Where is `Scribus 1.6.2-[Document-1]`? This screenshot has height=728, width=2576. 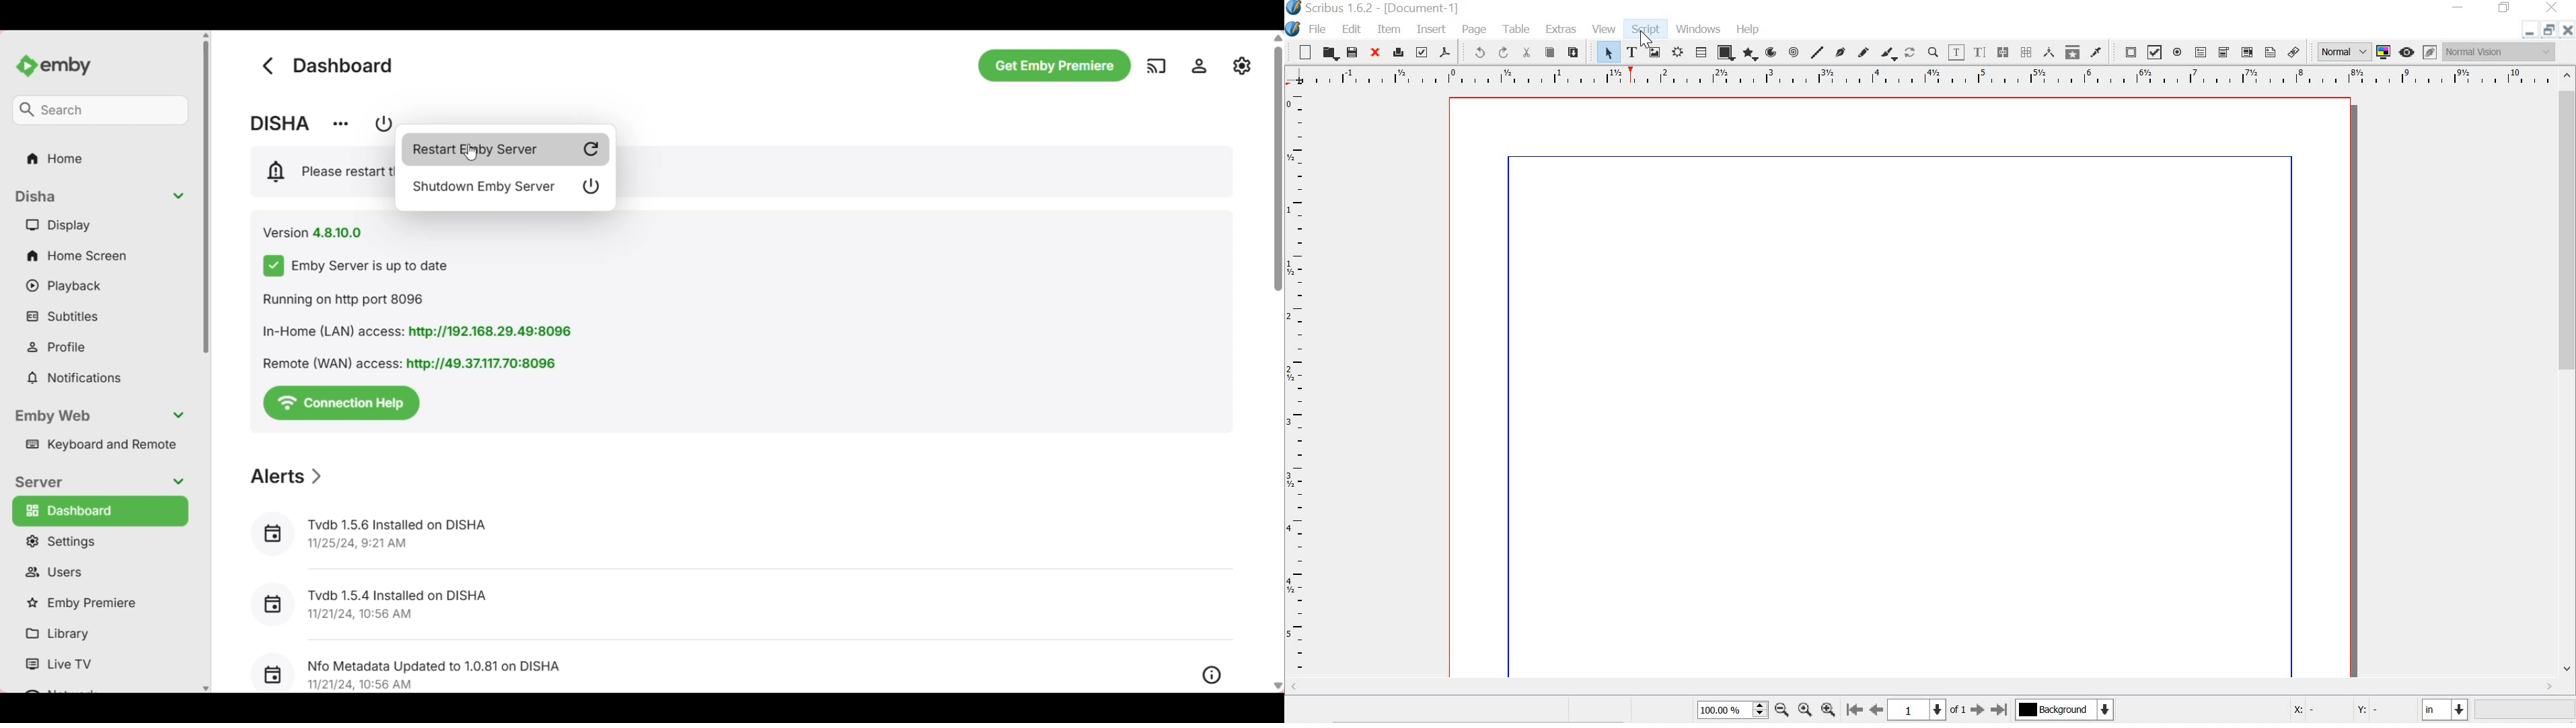
Scribus 1.6.2-[Document-1] is located at coordinates (1393, 8).